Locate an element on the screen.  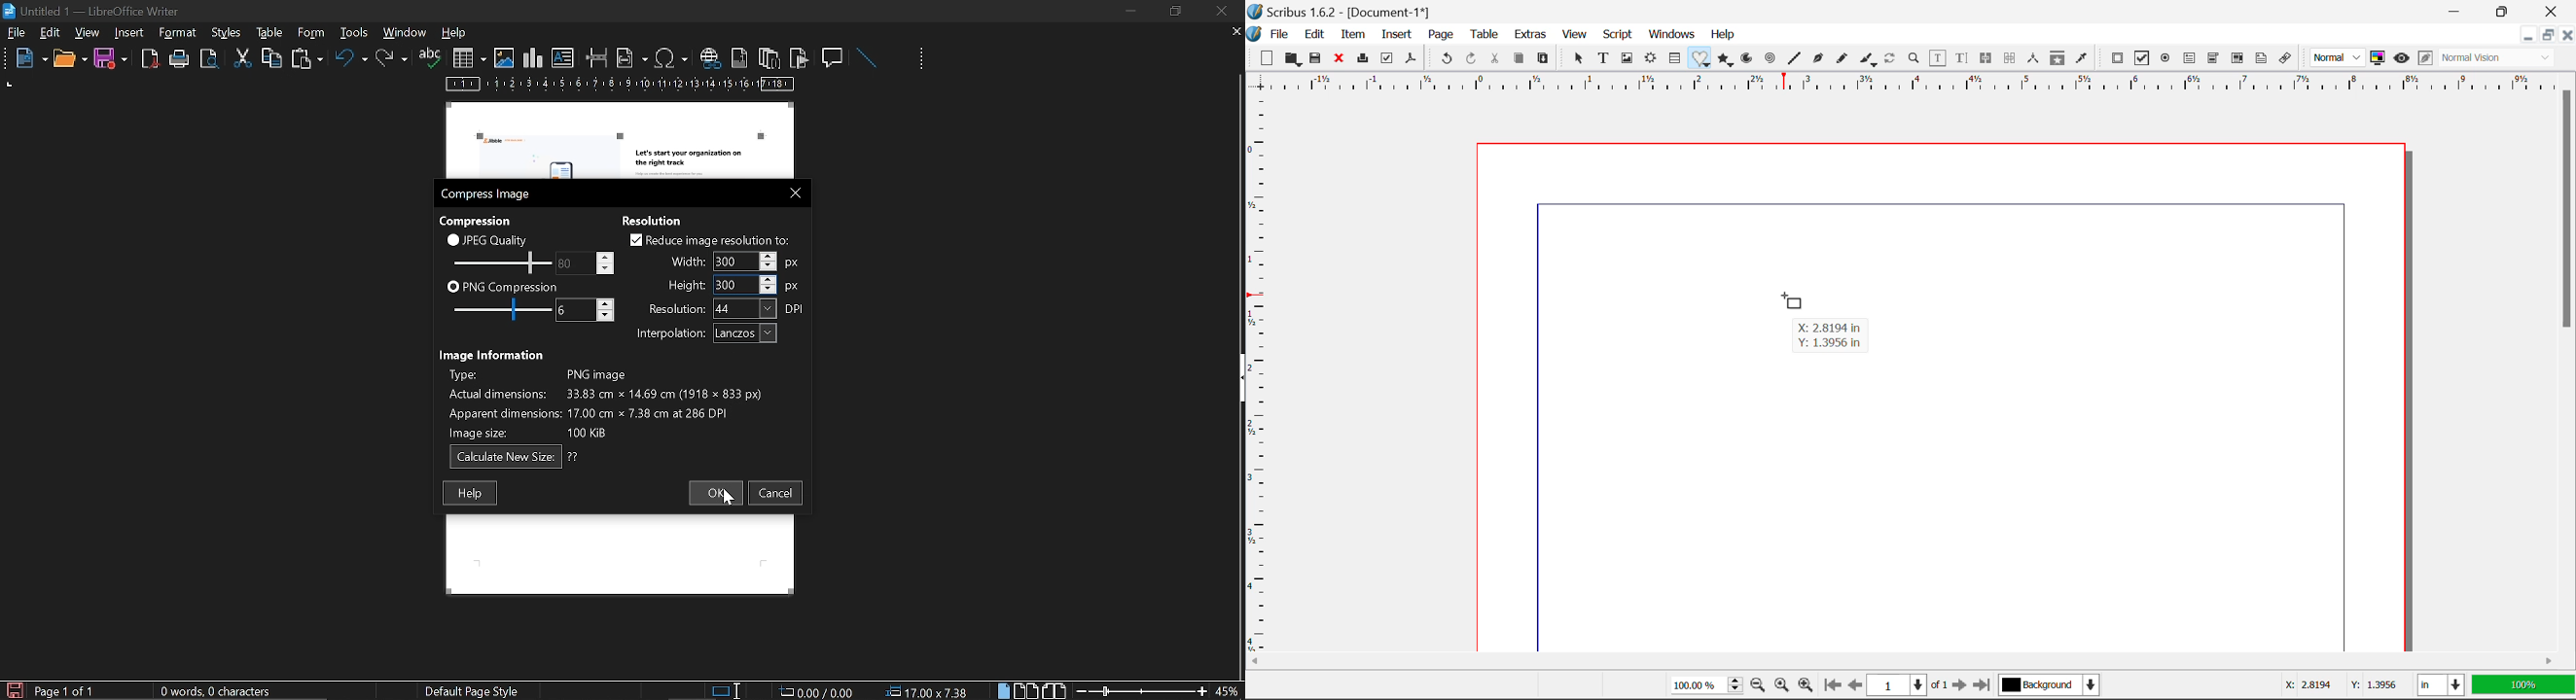
reduce image resolution is located at coordinates (710, 239).